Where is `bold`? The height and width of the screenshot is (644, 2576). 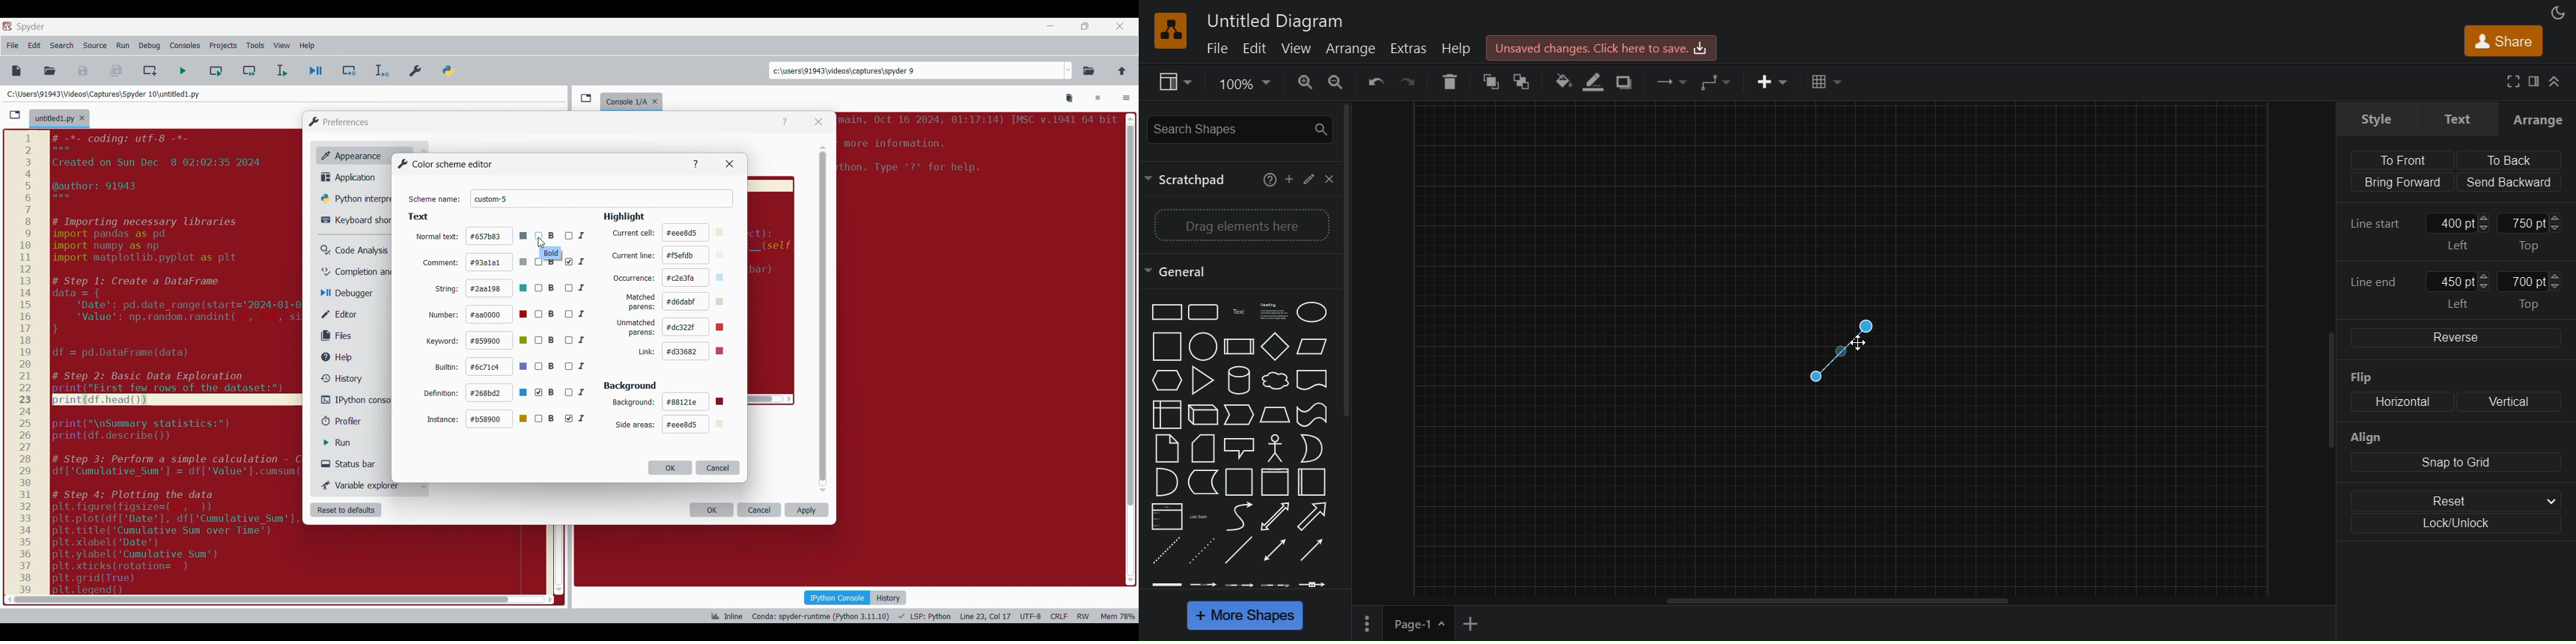
bold is located at coordinates (552, 253).